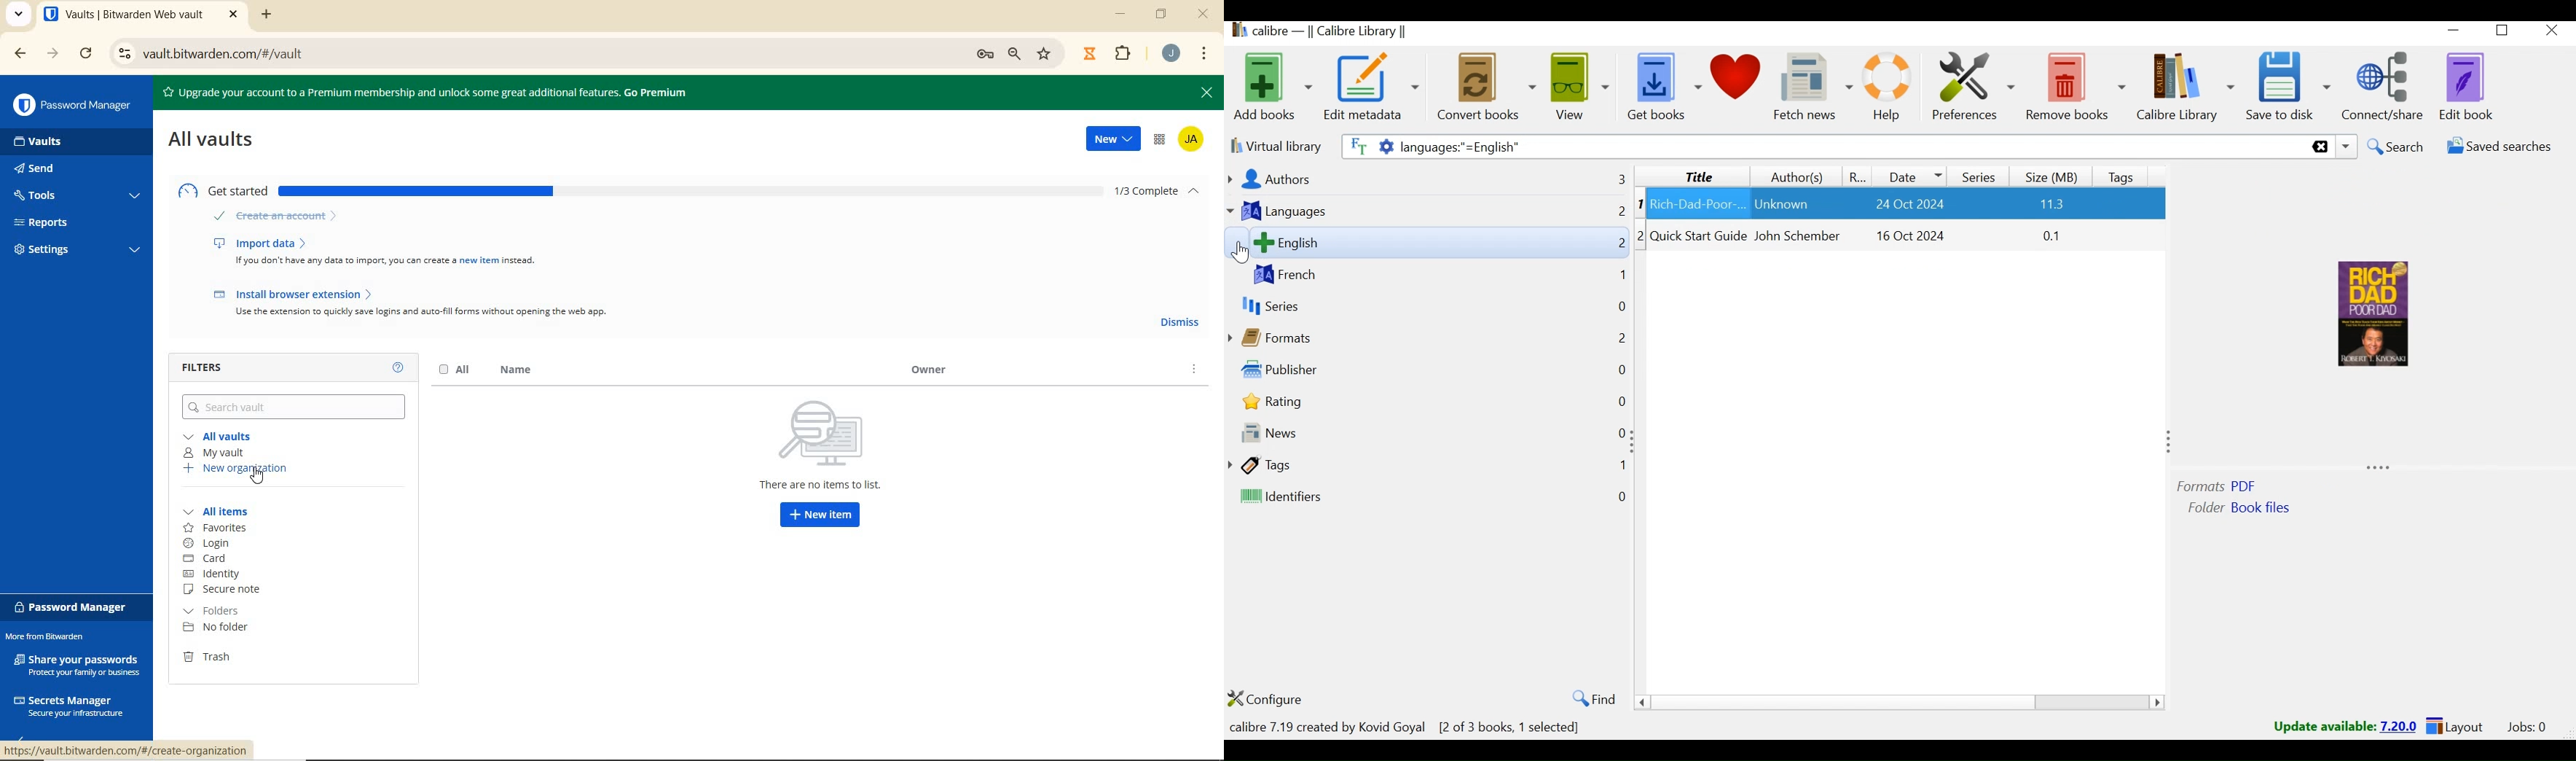 The width and height of the screenshot is (2576, 784). Describe the element at coordinates (52, 55) in the screenshot. I see `FORWARD` at that location.